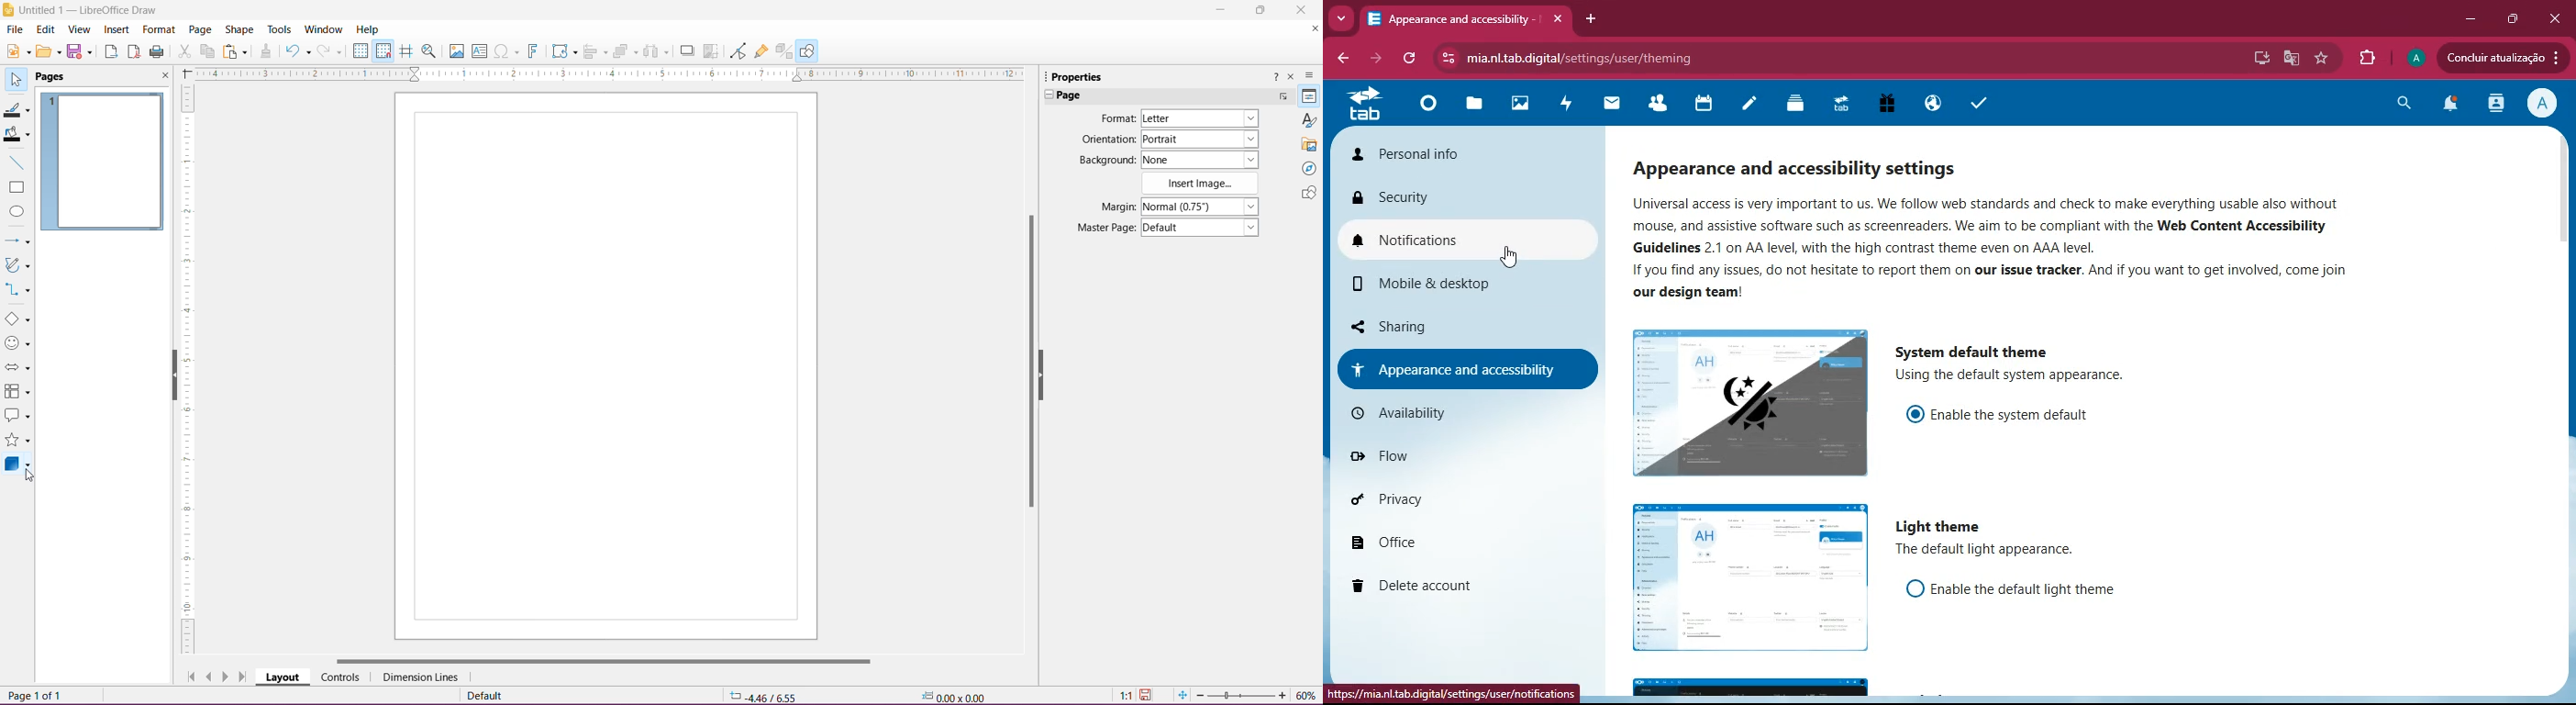  Describe the element at coordinates (507, 51) in the screenshot. I see `Insert Special Characters` at that location.